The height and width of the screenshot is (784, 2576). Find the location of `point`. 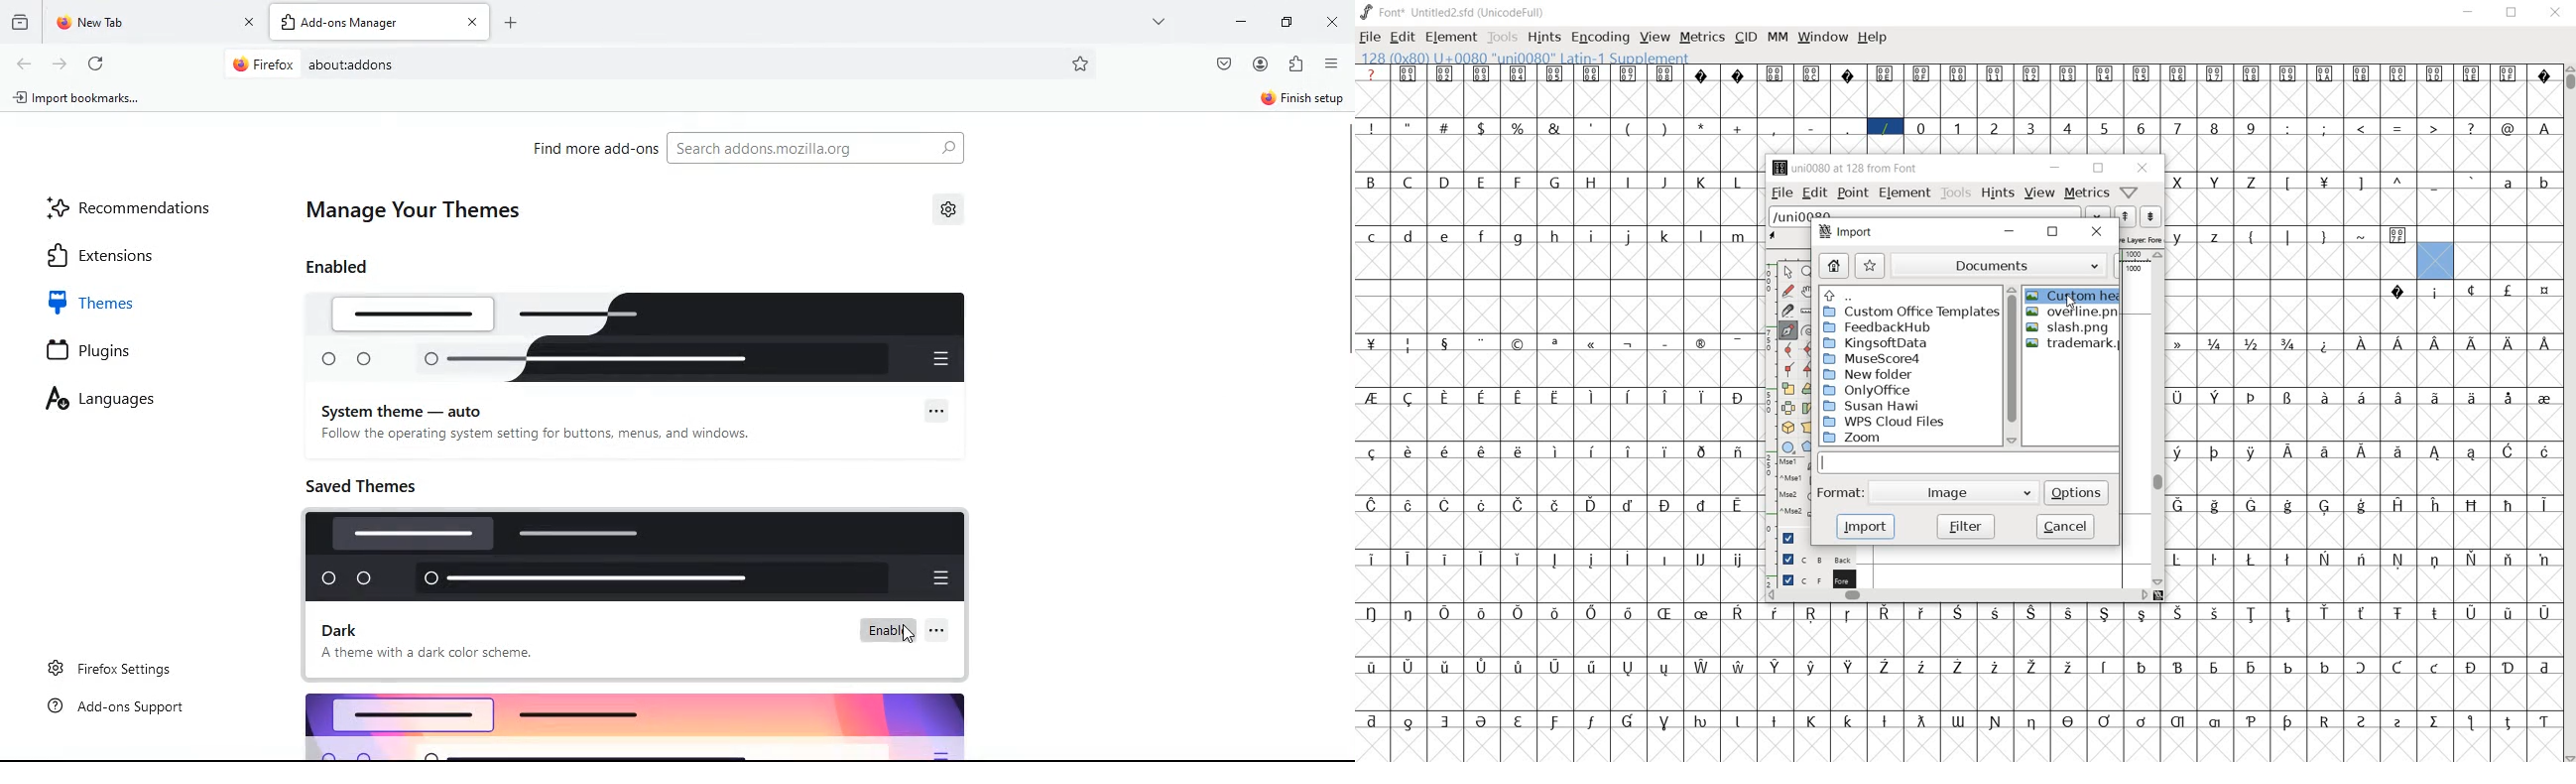

point is located at coordinates (1853, 192).